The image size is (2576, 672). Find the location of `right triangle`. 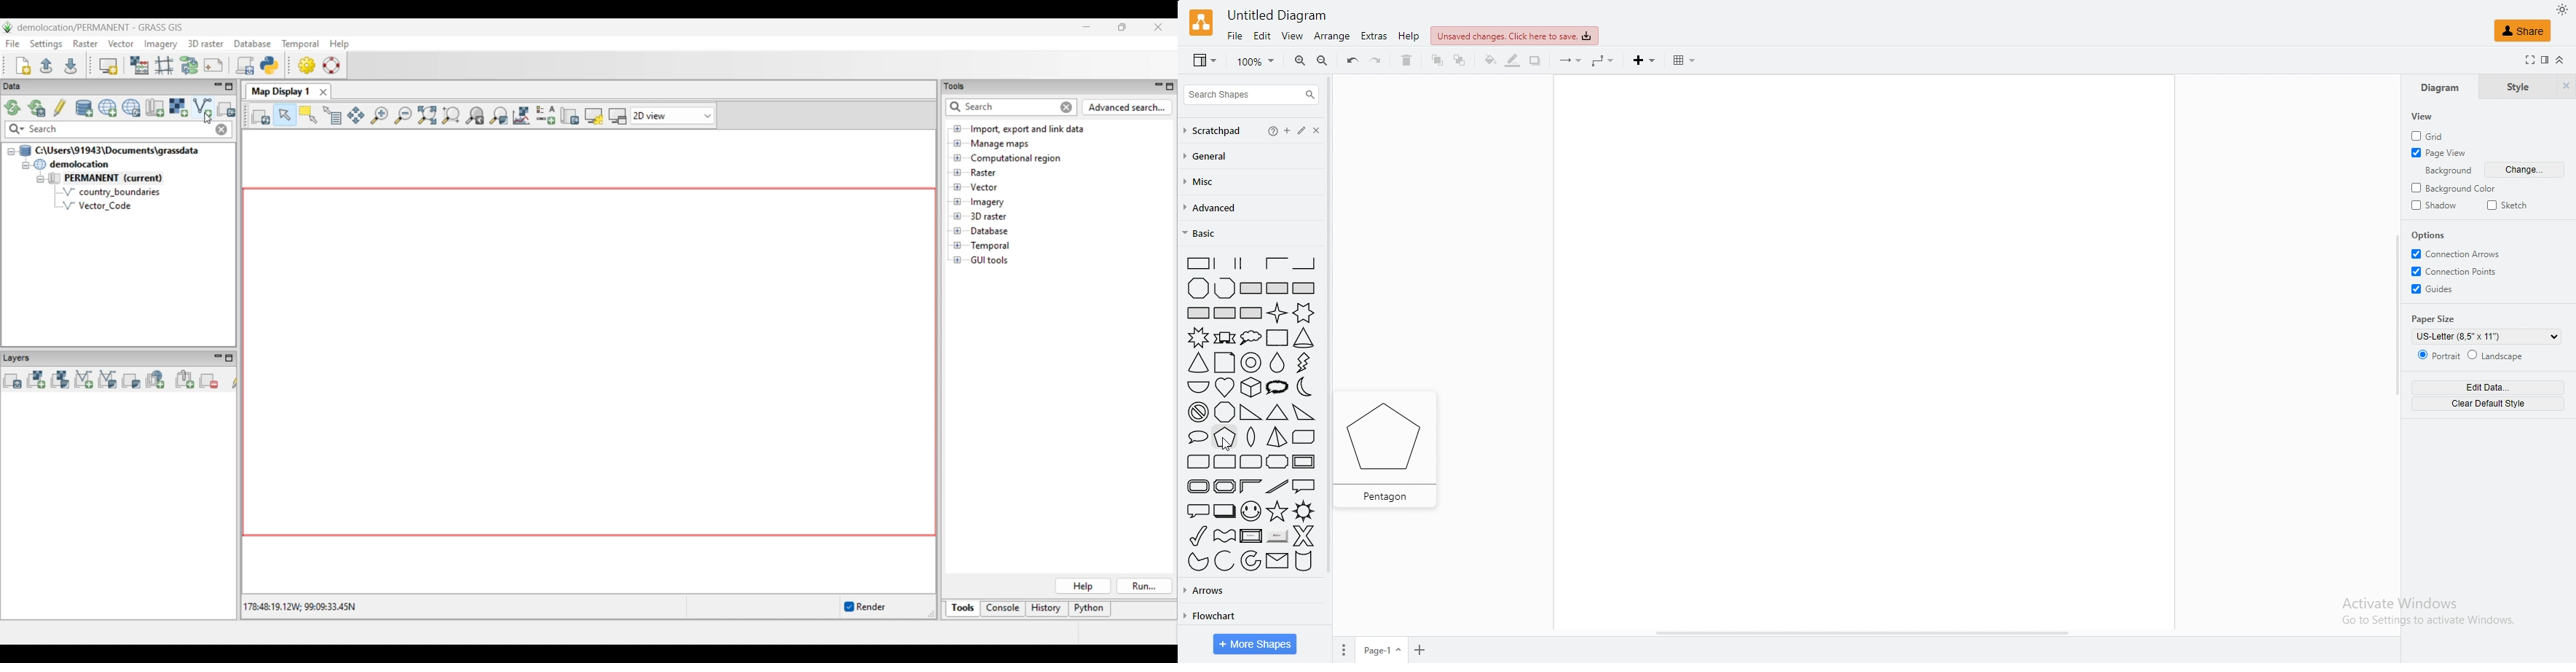

right triangle is located at coordinates (1249, 413).